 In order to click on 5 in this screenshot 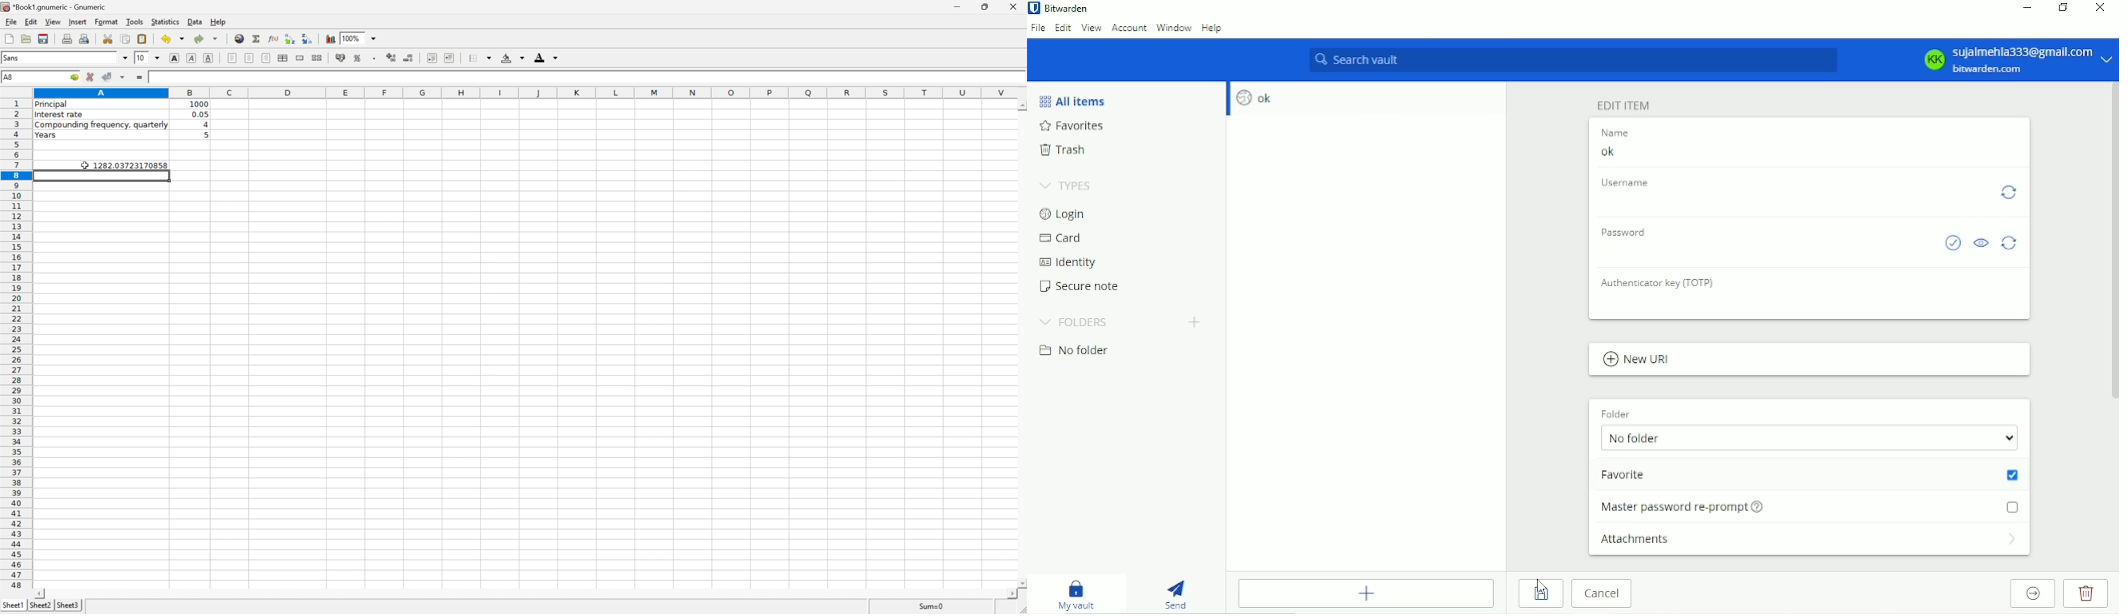, I will do `click(205, 134)`.